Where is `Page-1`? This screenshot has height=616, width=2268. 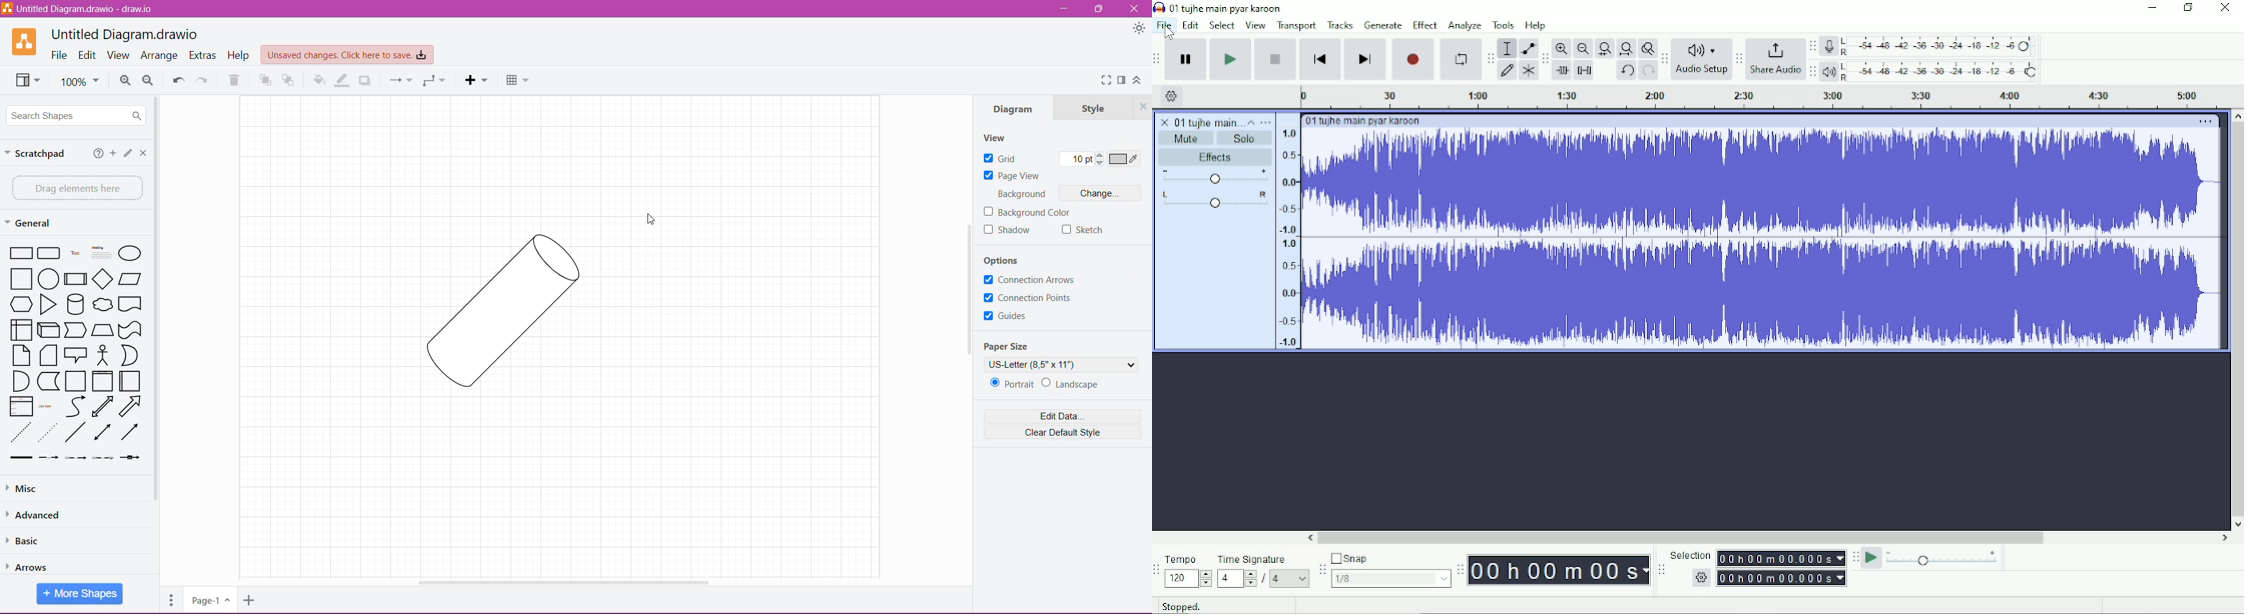
Page-1 is located at coordinates (208, 600).